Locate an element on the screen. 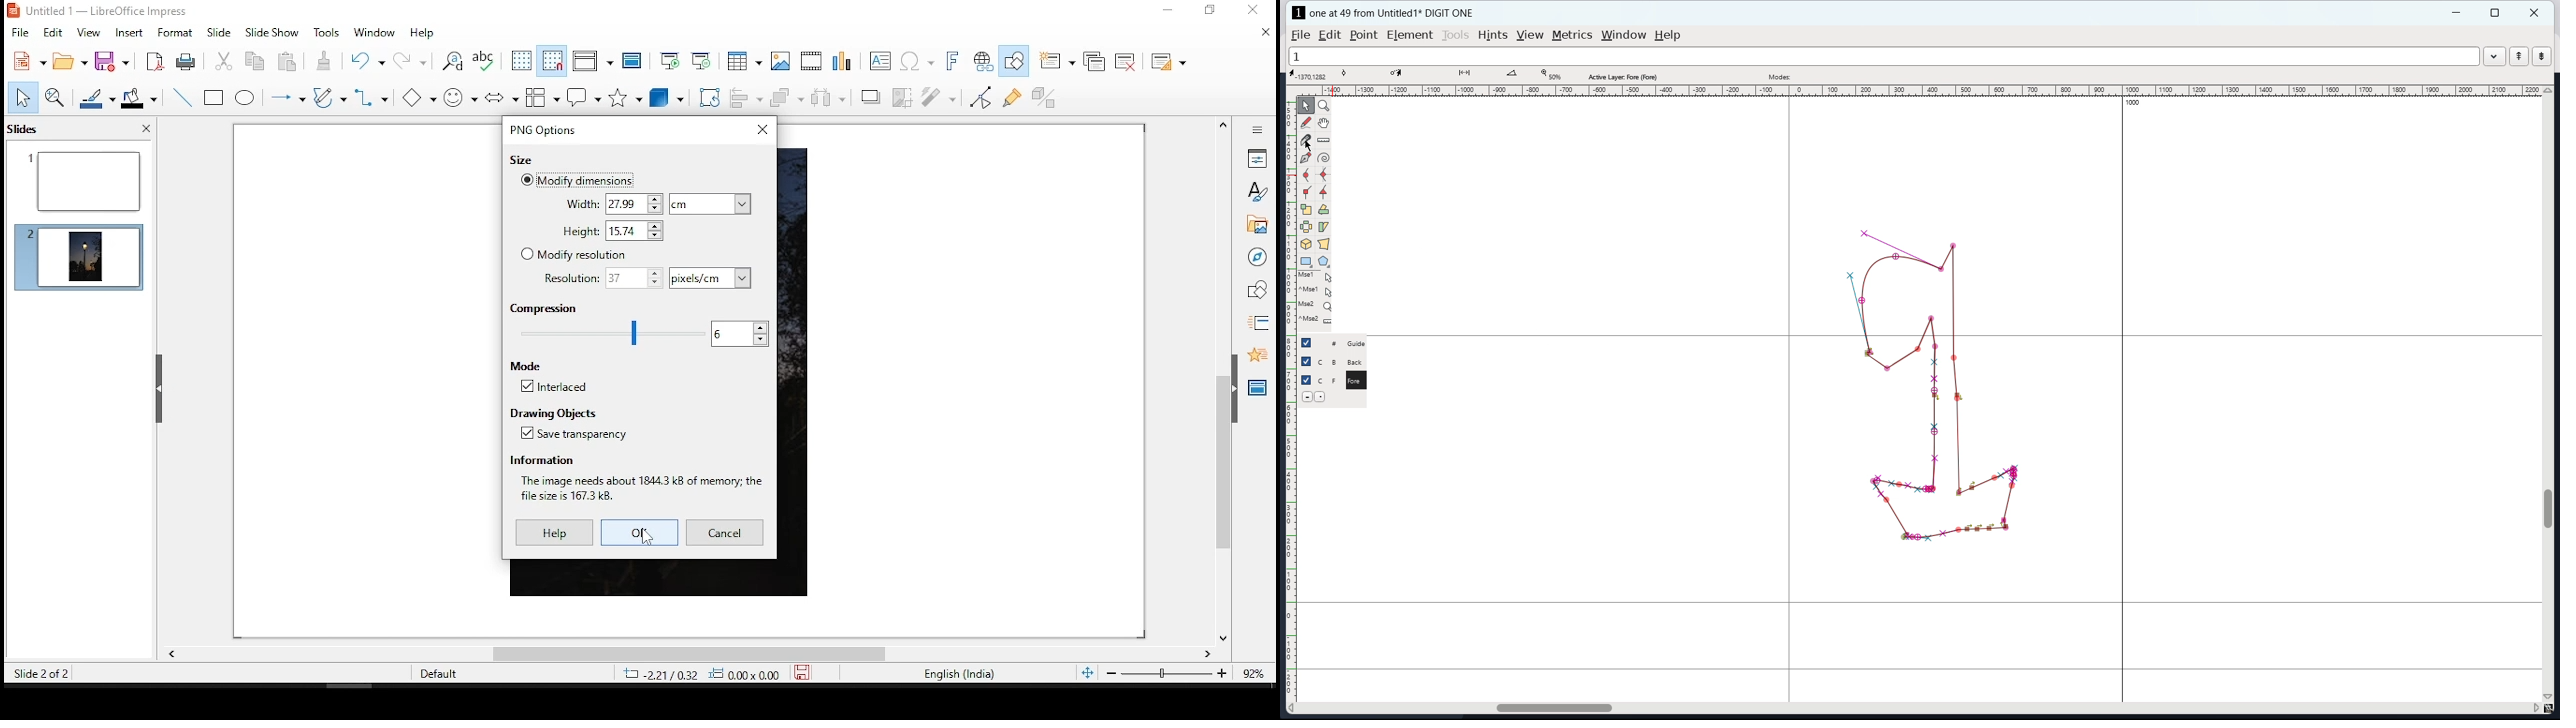 The width and height of the screenshot is (2576, 728). new slide is located at coordinates (1059, 60).